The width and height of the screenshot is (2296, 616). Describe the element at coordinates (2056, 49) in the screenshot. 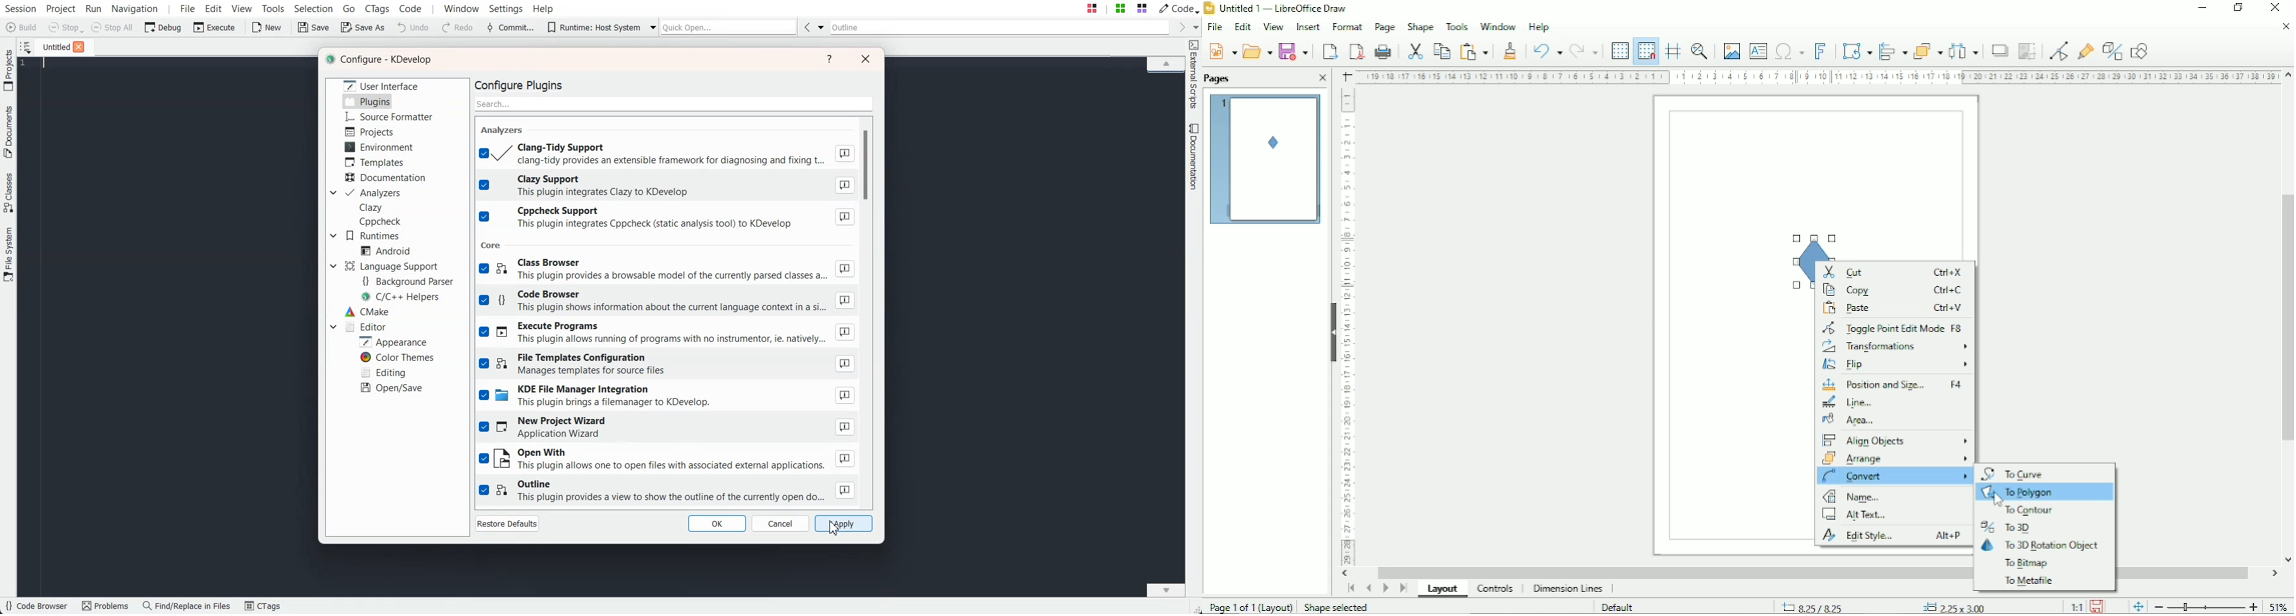

I see `Toggle point edit mode` at that location.